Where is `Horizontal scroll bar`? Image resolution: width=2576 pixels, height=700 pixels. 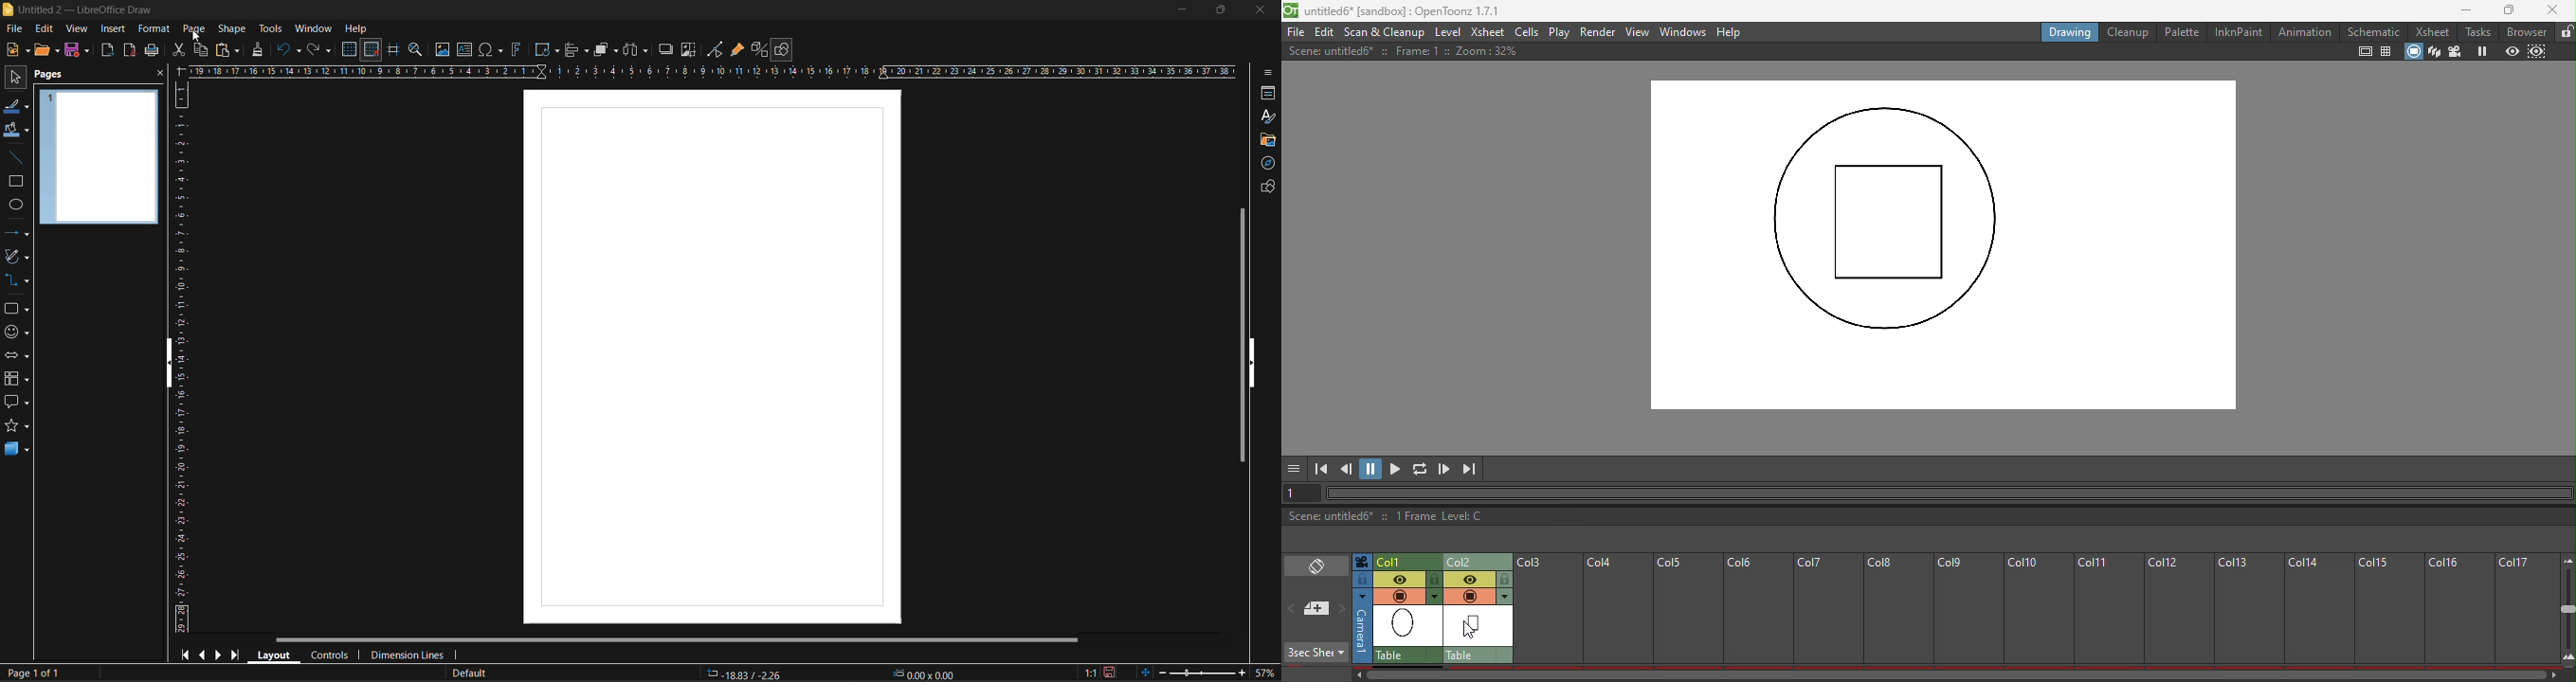 Horizontal scroll bar is located at coordinates (1949, 673).